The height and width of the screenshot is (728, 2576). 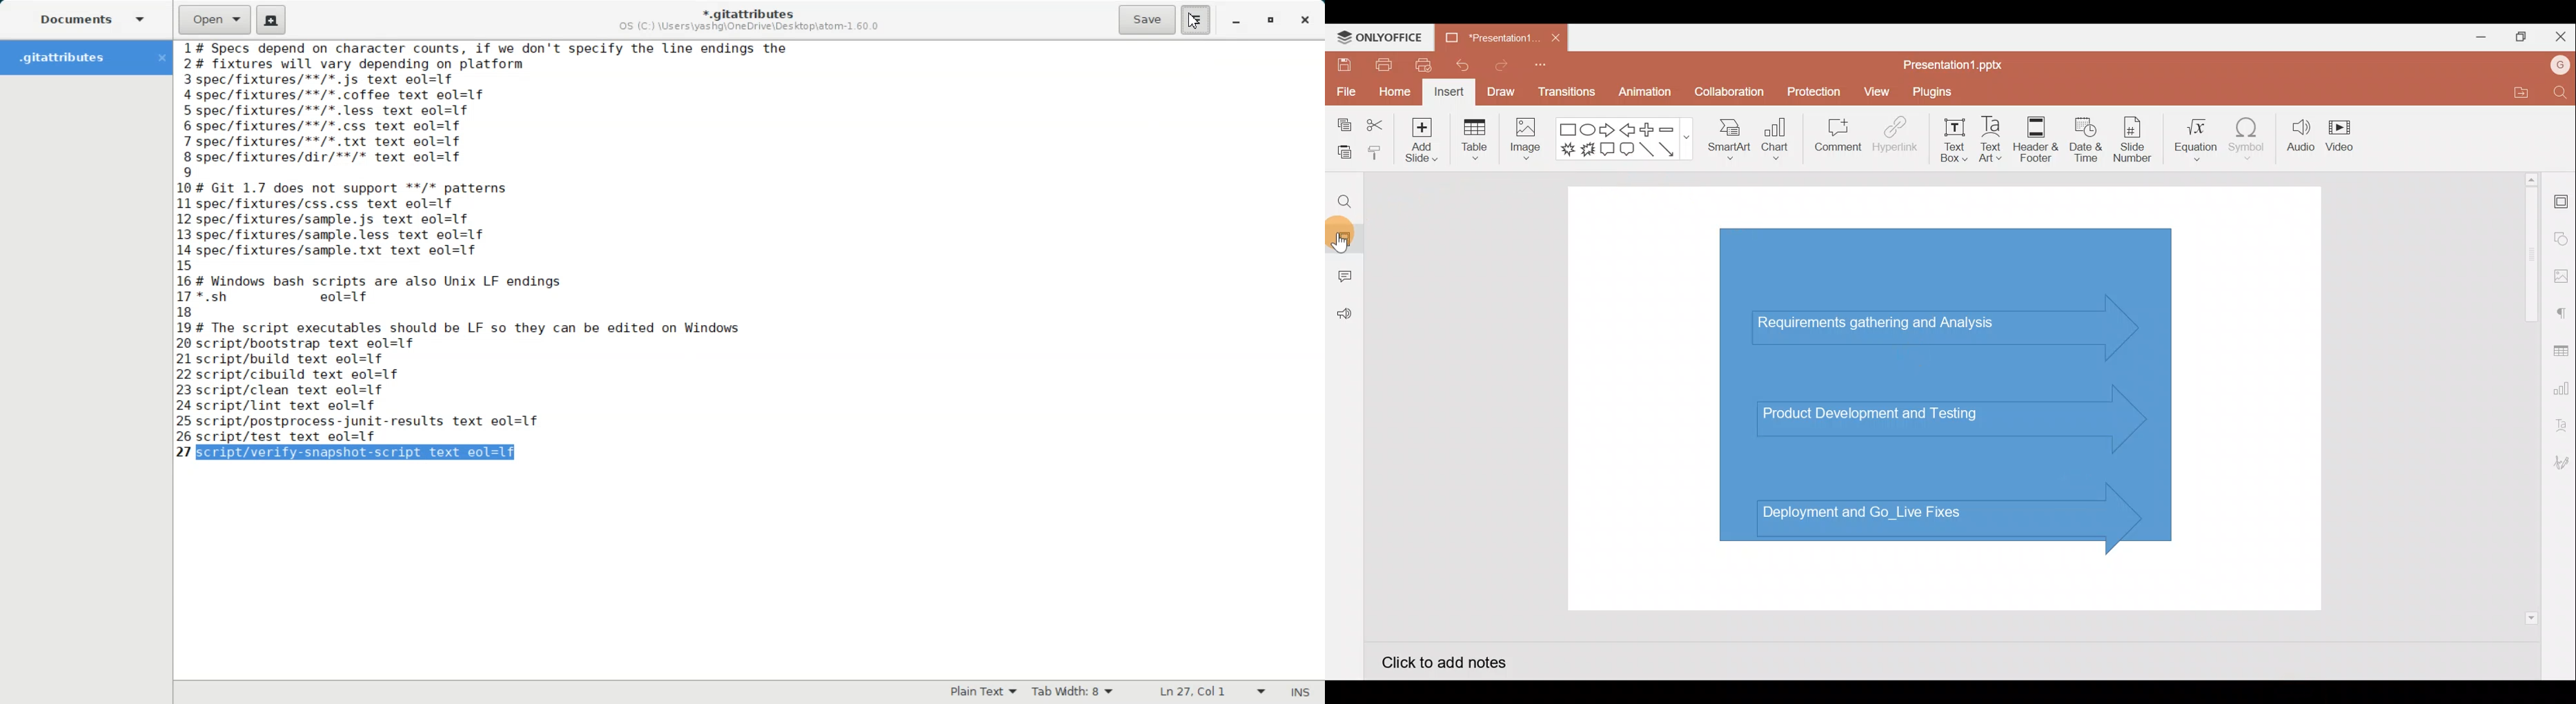 I want to click on Close document, so click(x=1554, y=35).